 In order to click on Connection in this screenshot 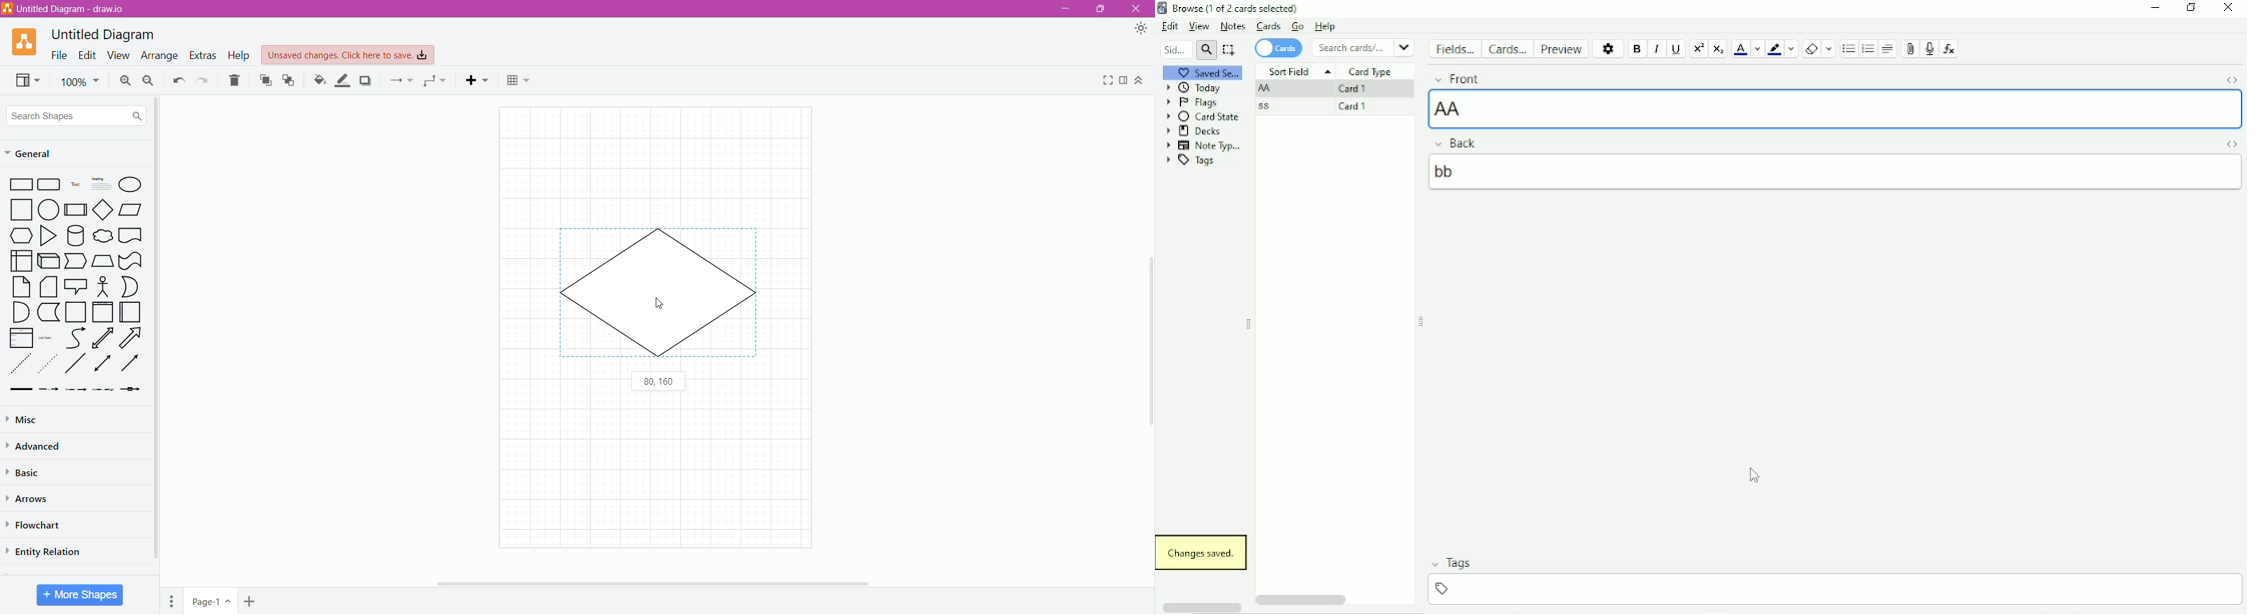, I will do `click(402, 80)`.